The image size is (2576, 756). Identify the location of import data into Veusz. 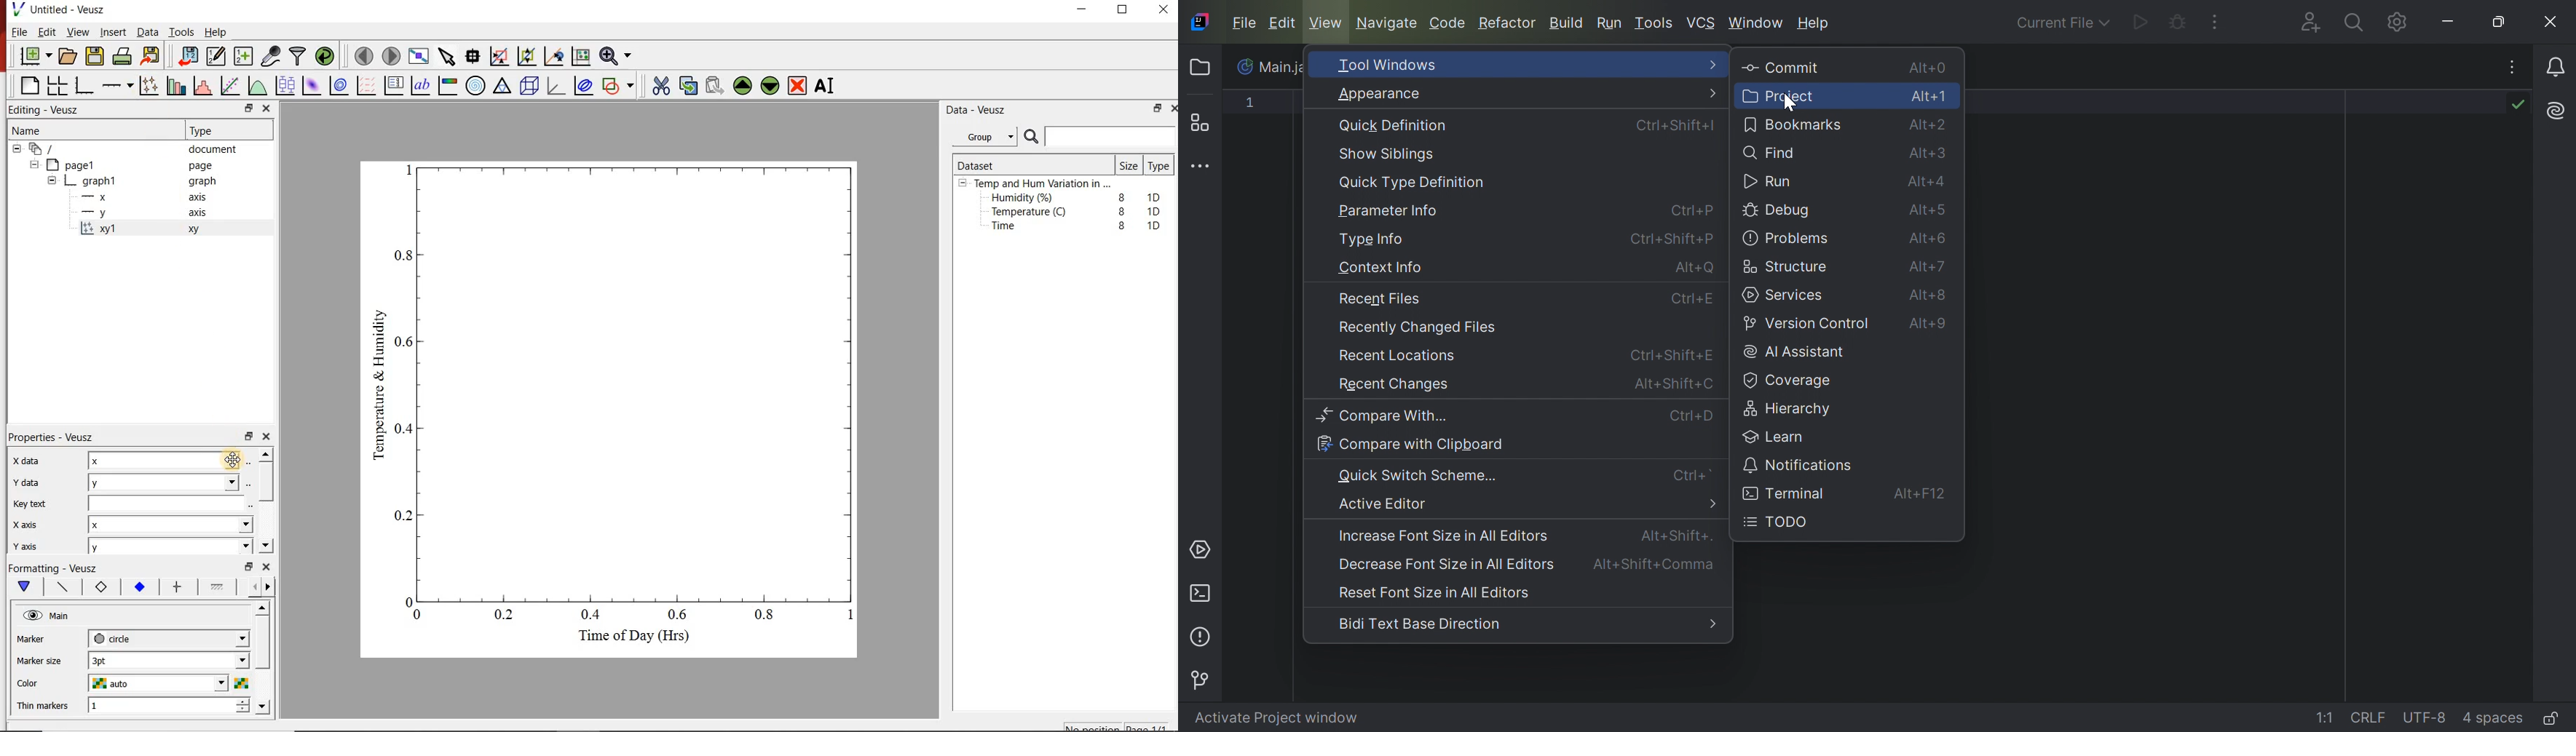
(187, 55).